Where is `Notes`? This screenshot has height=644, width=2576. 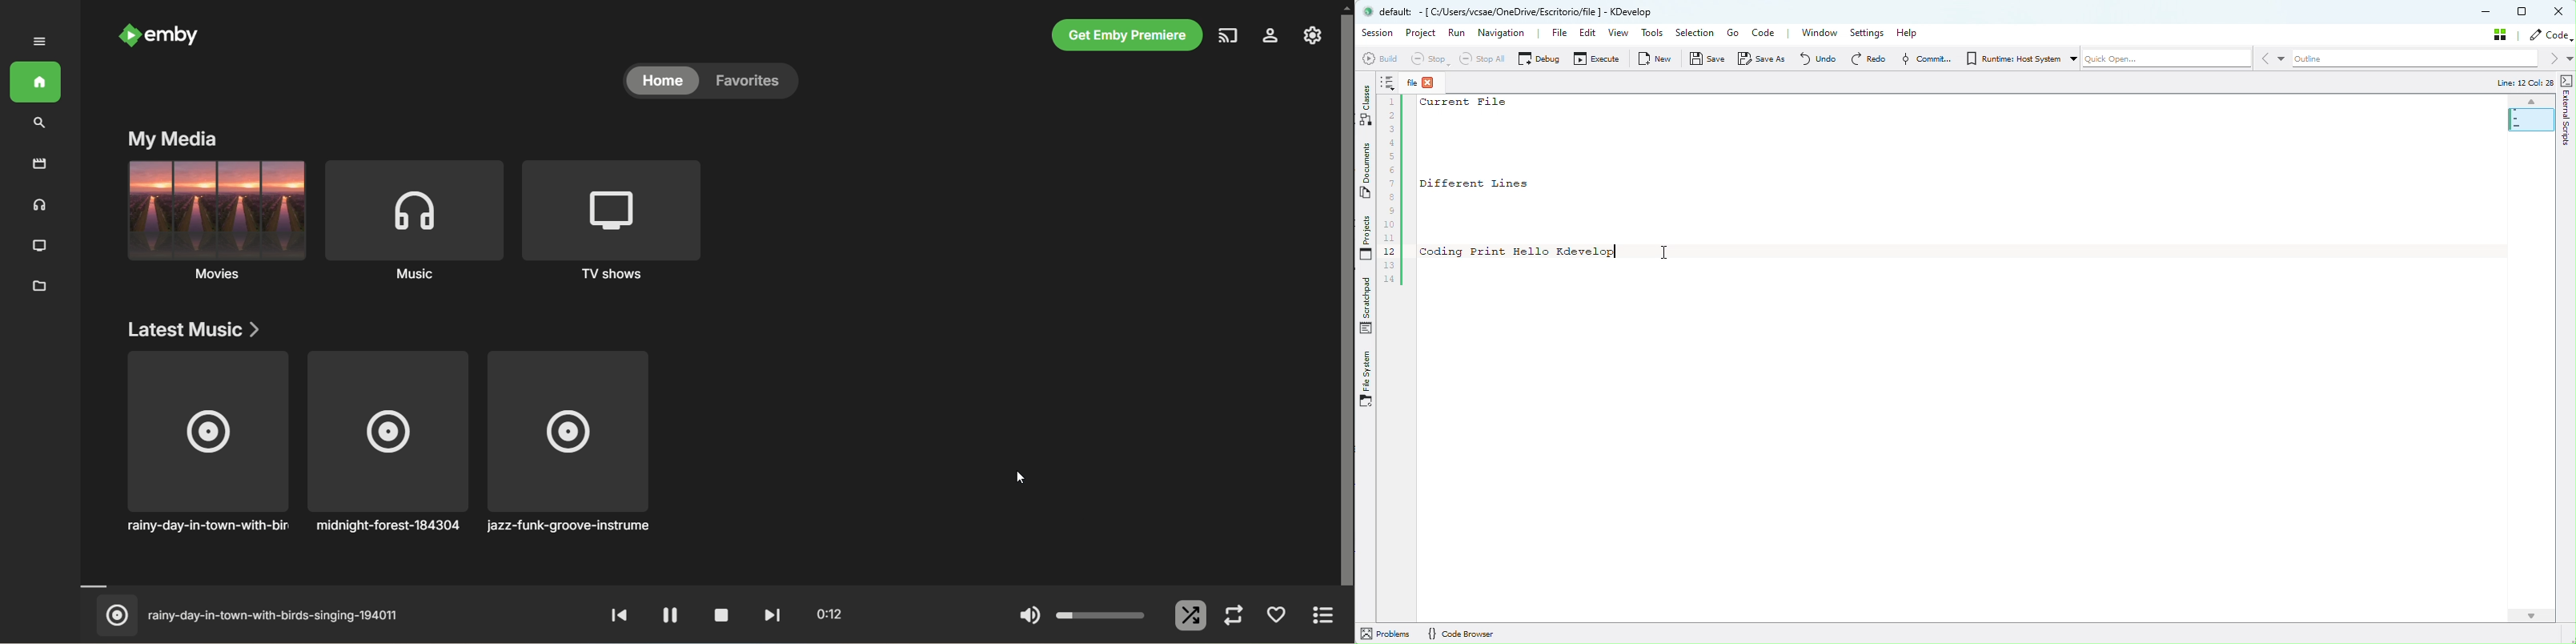 Notes is located at coordinates (1389, 84).